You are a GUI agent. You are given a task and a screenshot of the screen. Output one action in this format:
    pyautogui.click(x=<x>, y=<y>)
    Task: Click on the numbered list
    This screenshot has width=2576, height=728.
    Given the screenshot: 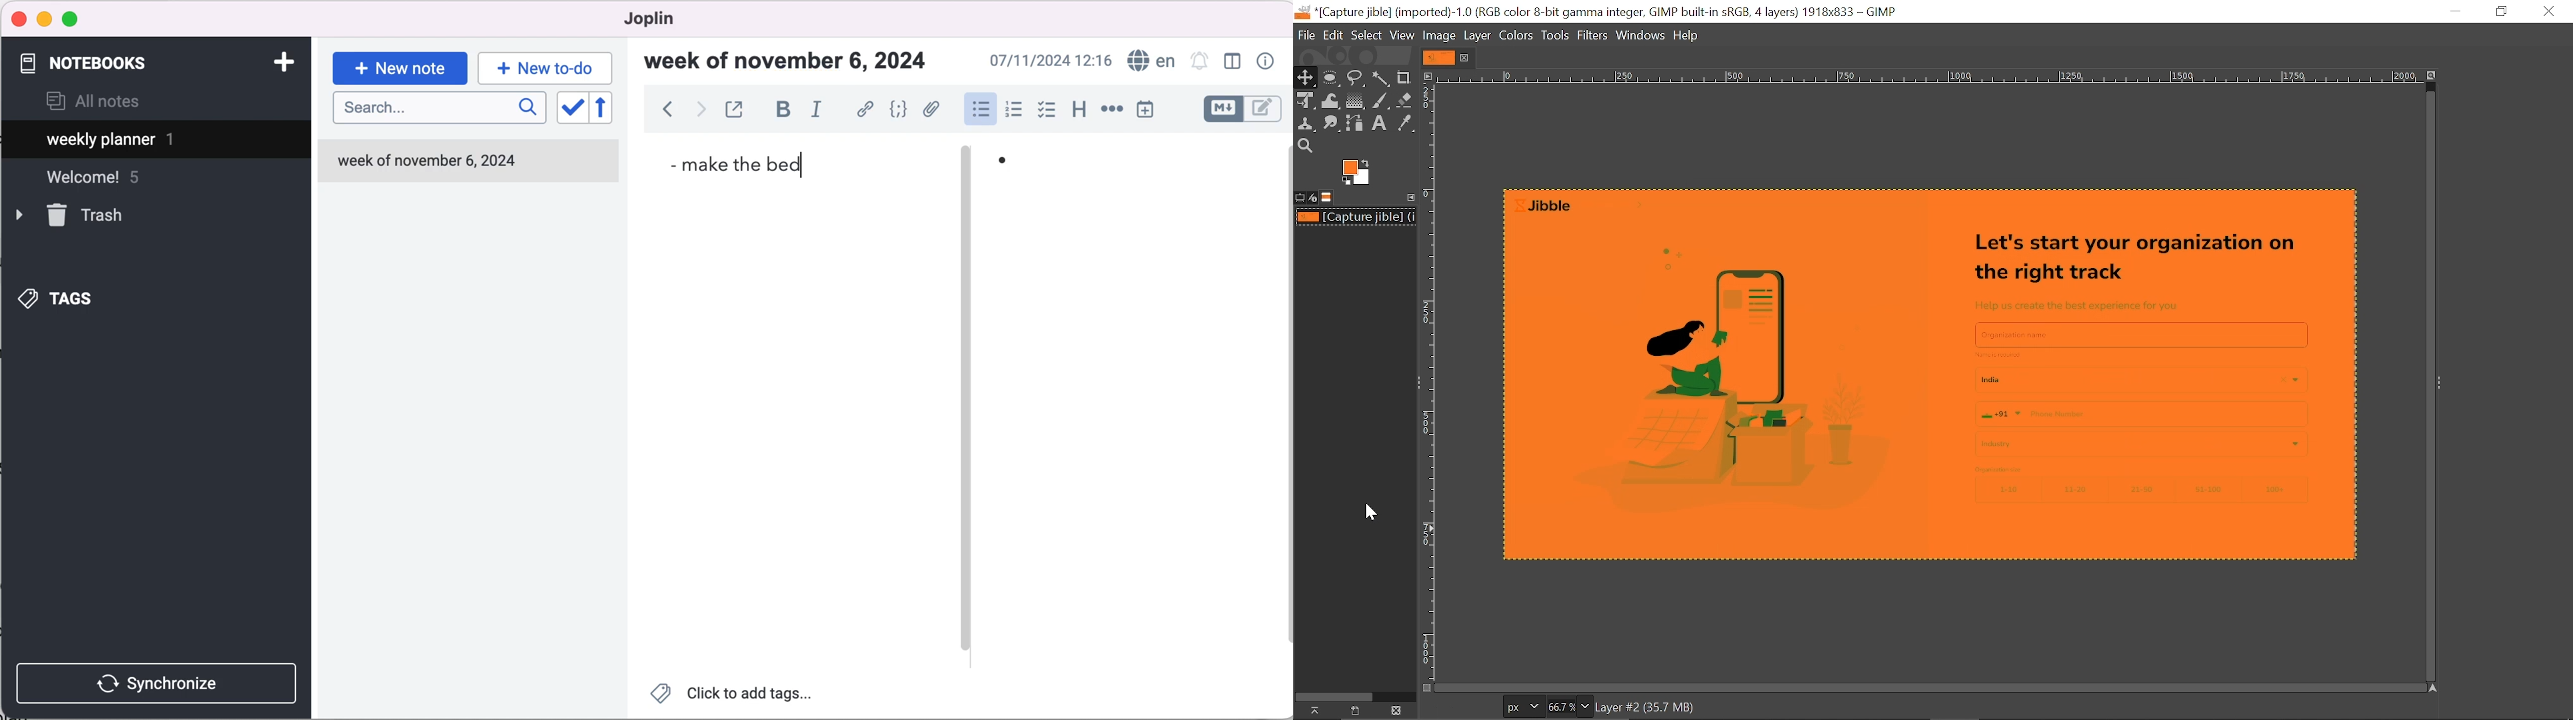 What is the action you would take?
    pyautogui.click(x=1013, y=111)
    